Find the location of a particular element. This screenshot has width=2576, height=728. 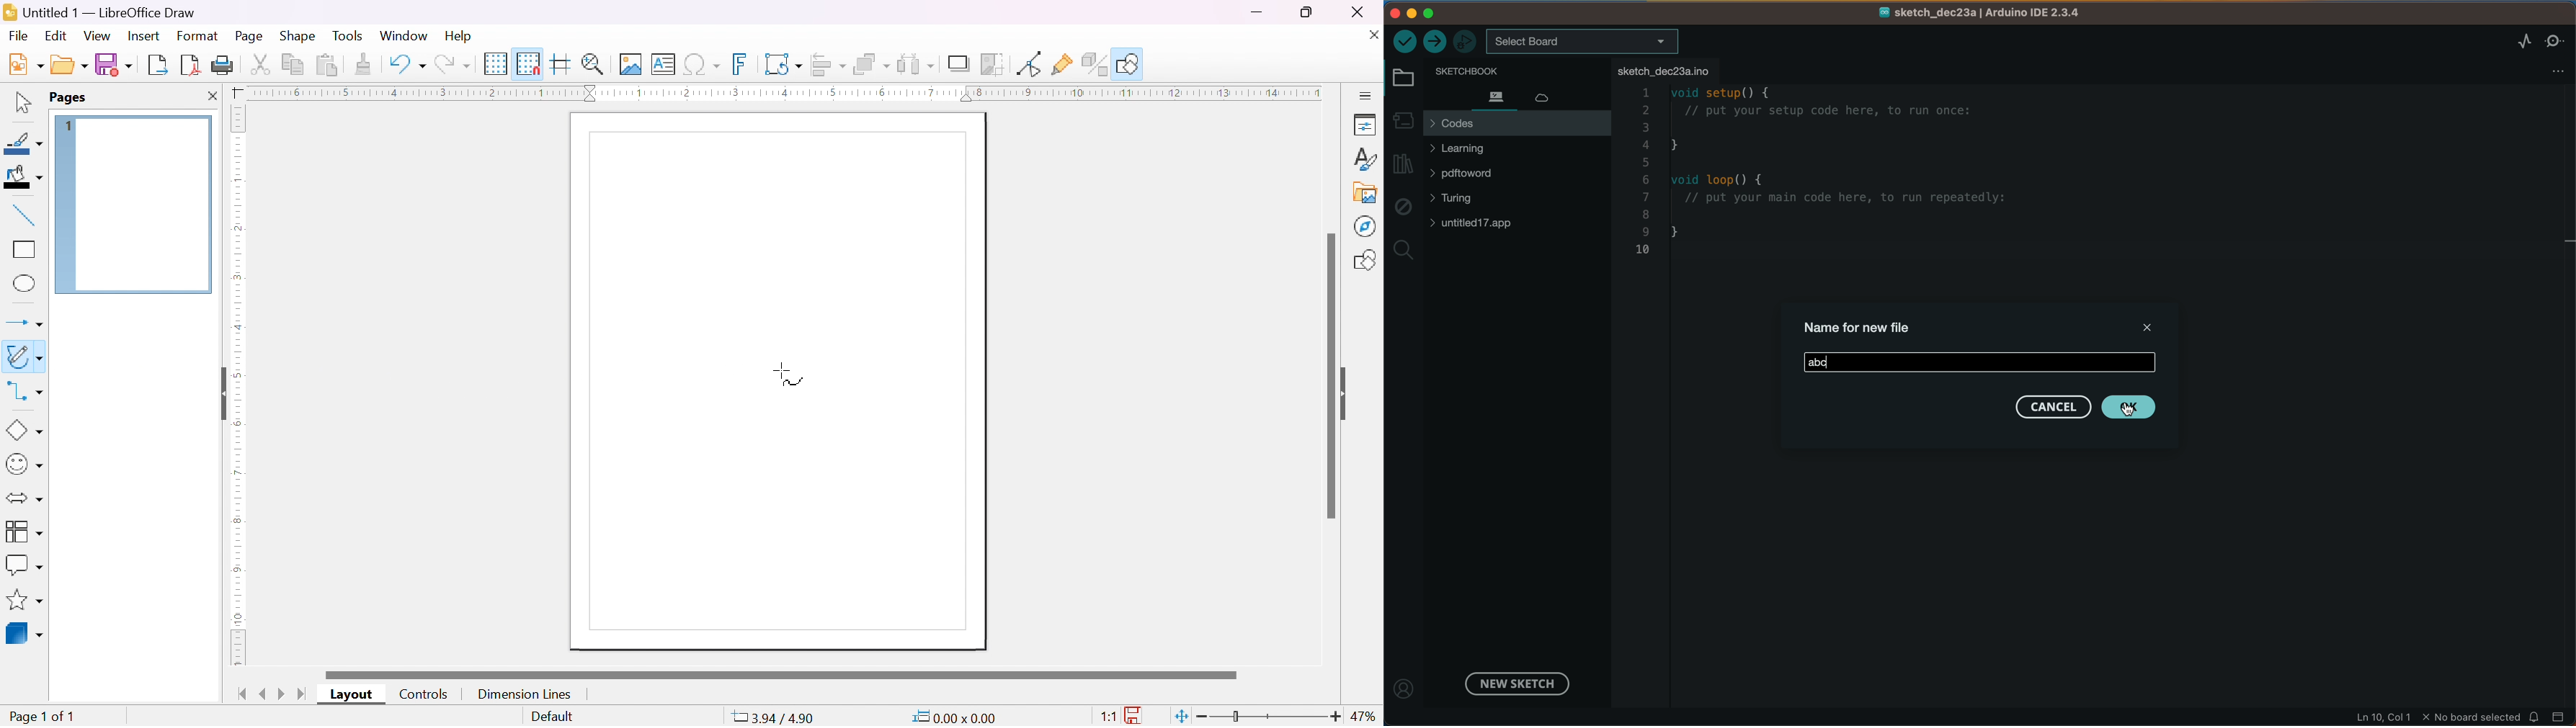

shapes is located at coordinates (1366, 261).